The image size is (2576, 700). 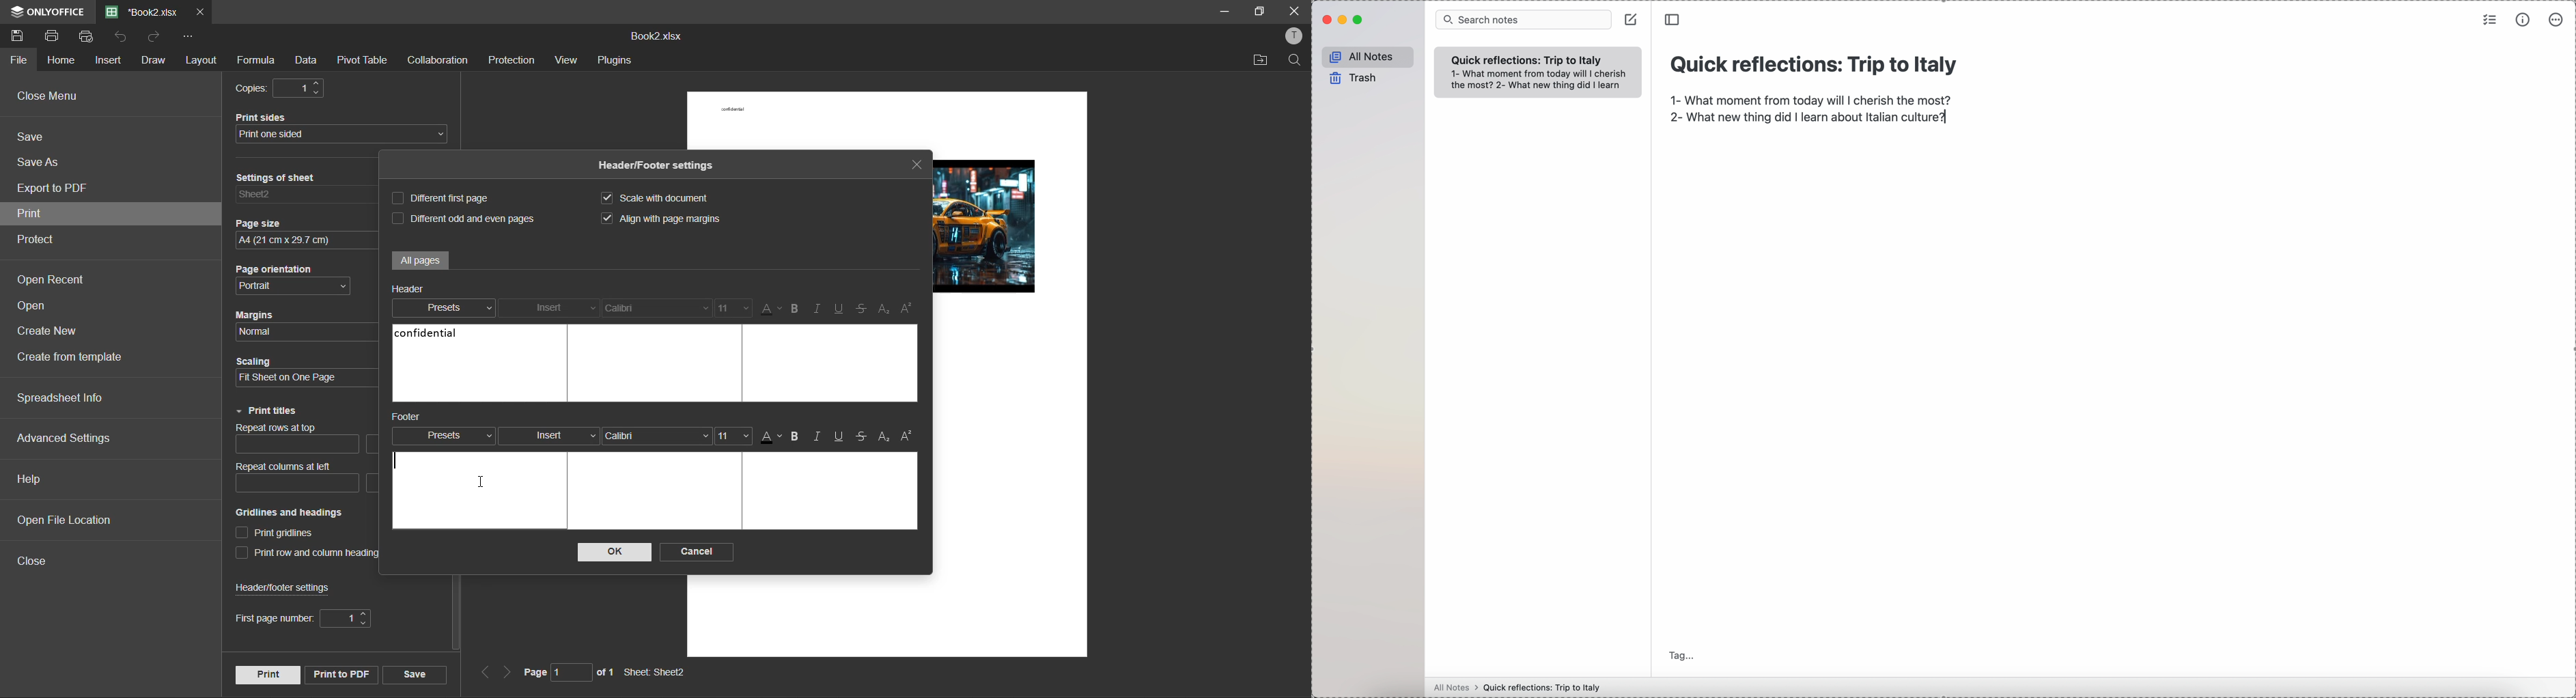 What do you see at coordinates (69, 440) in the screenshot?
I see `advanced settings` at bounding box center [69, 440].